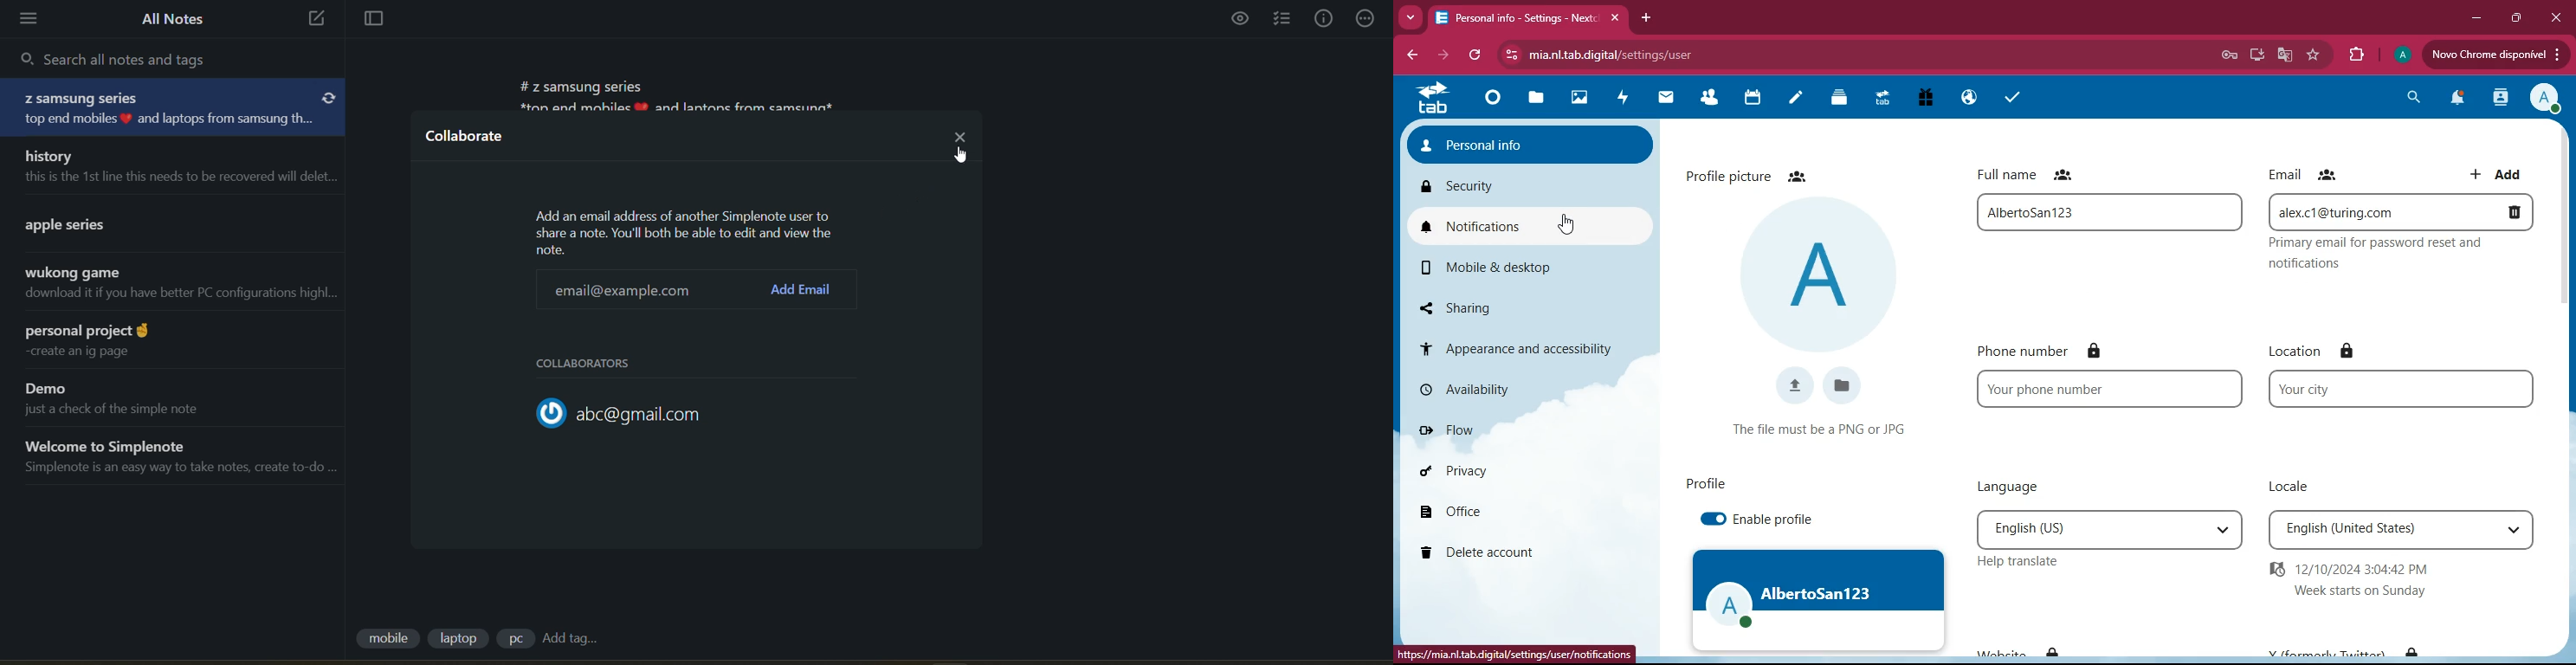 The width and height of the screenshot is (2576, 672). What do you see at coordinates (1790, 385) in the screenshot?
I see `upload` at bounding box center [1790, 385].